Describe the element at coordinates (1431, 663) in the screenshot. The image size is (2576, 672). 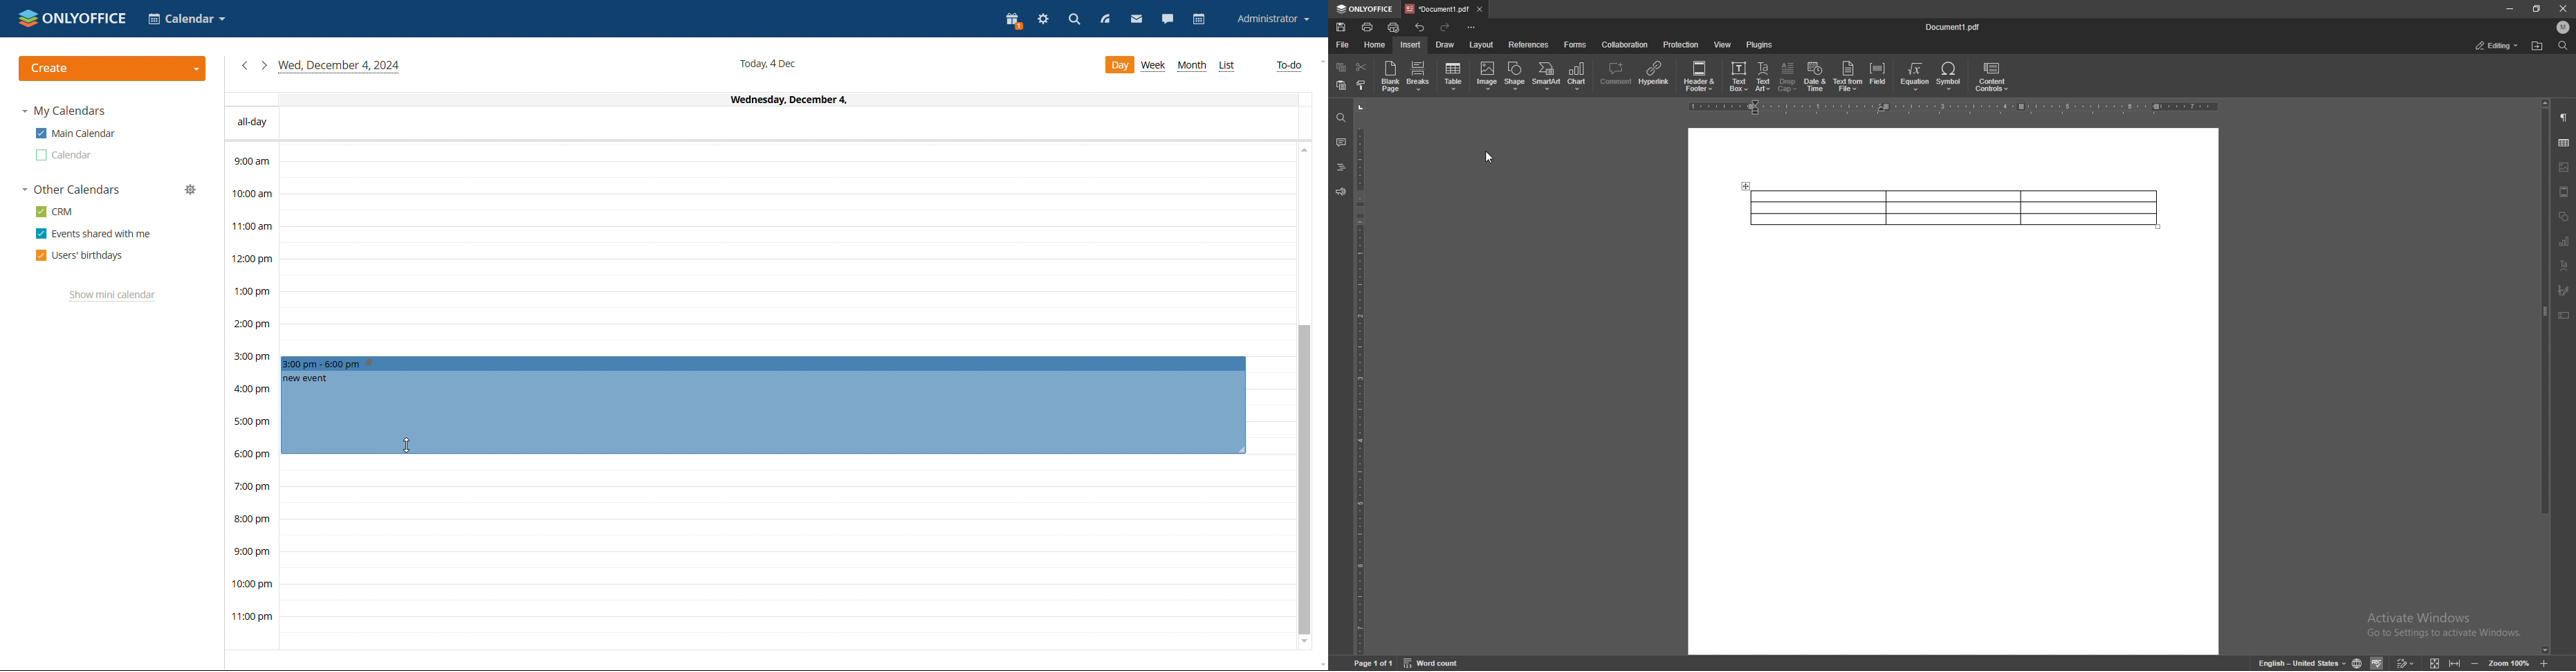
I see `word count` at that location.